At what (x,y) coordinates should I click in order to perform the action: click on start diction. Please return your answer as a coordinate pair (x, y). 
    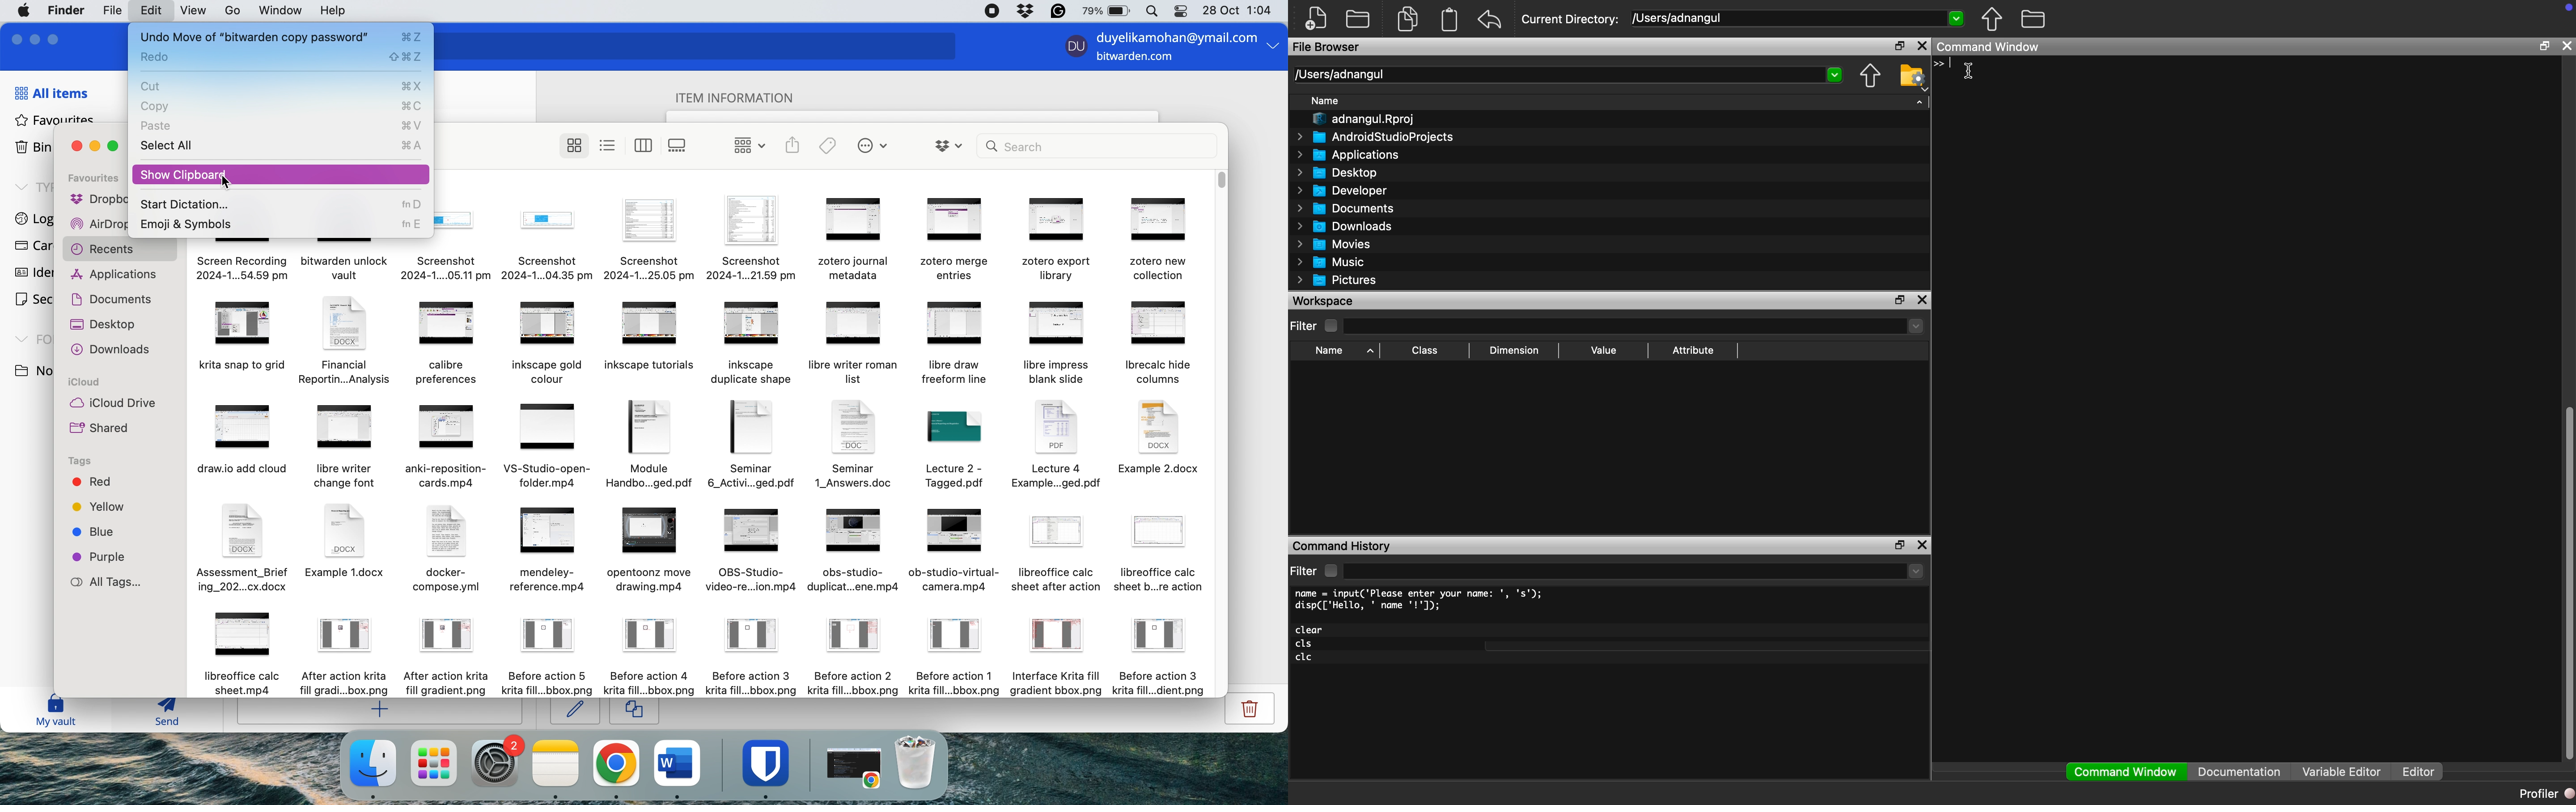
    Looking at the image, I should click on (279, 205).